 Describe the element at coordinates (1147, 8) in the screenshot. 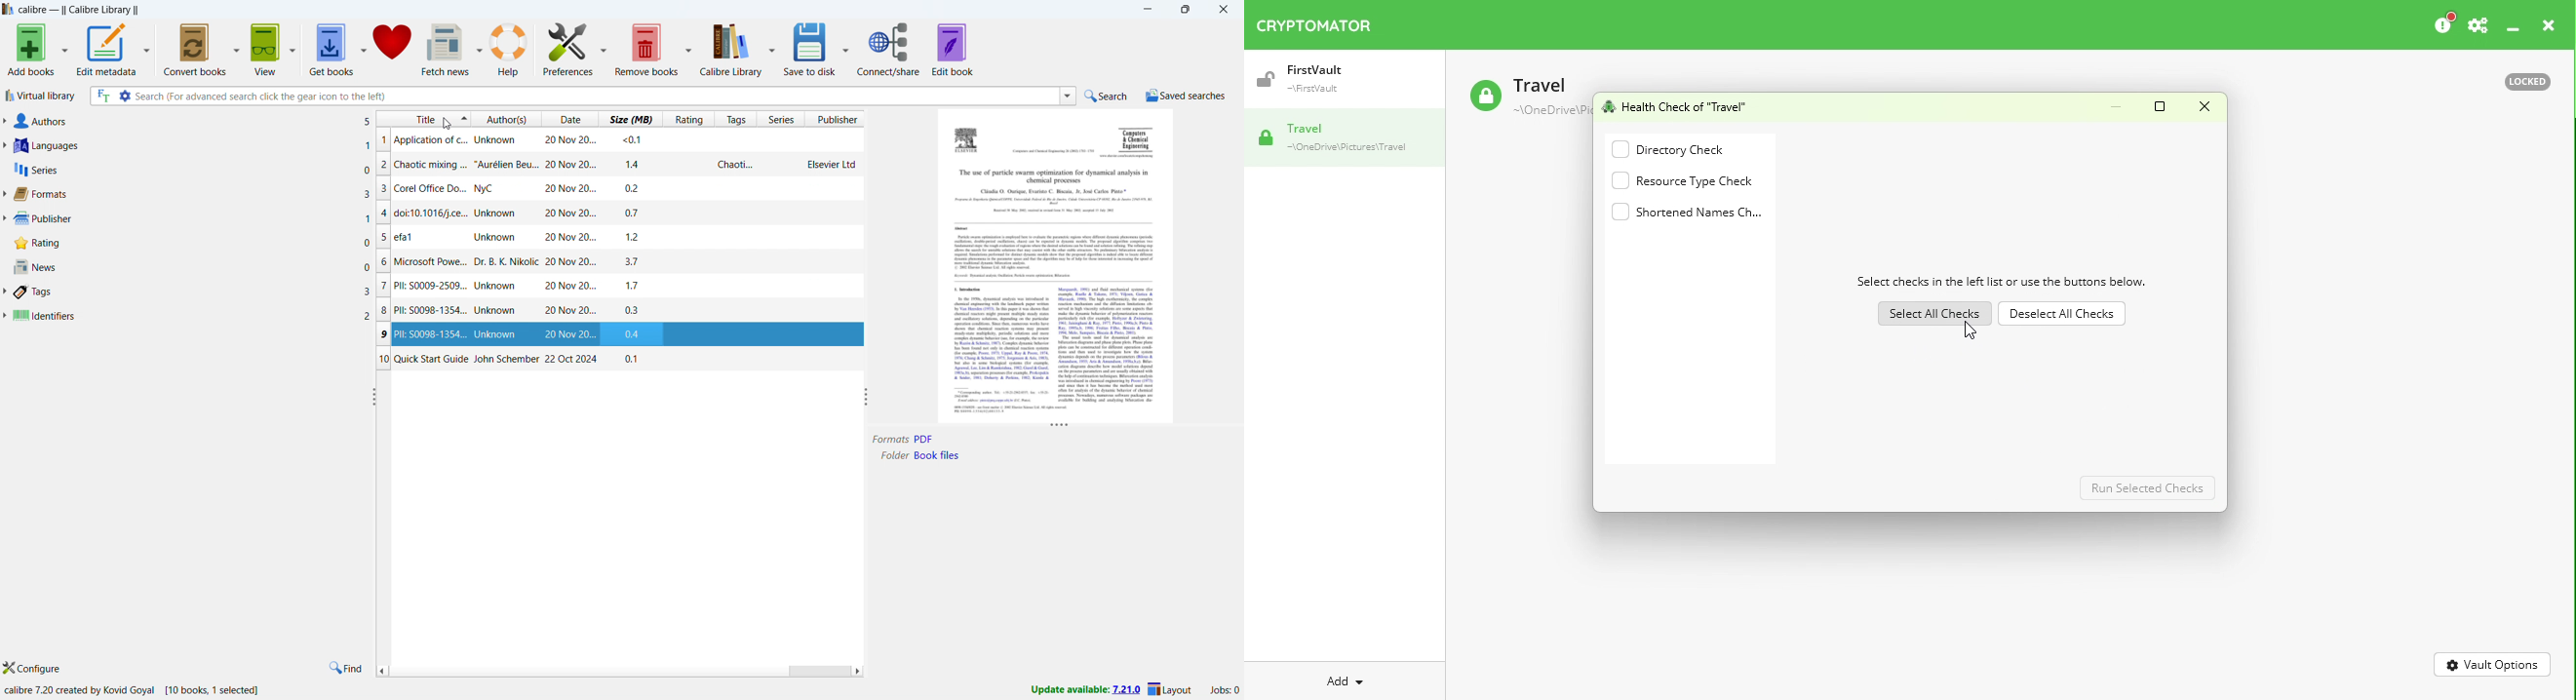

I see `minimize` at that location.